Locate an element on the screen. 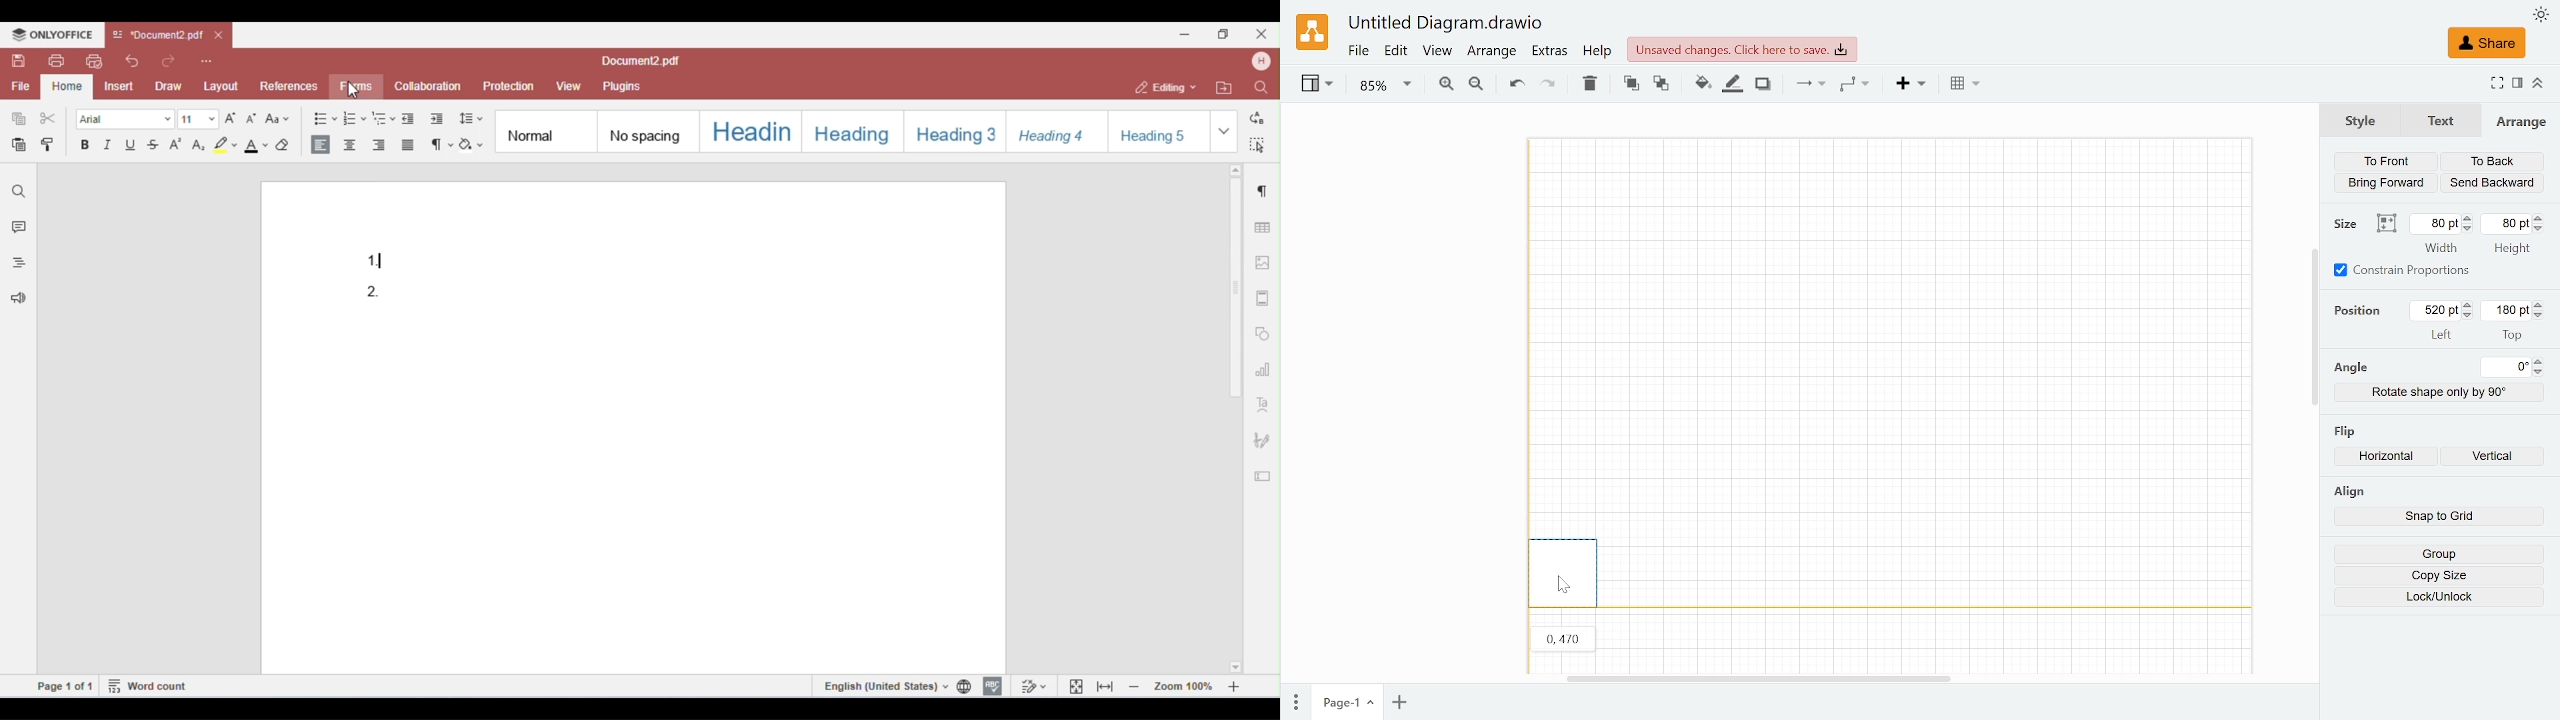 The height and width of the screenshot is (728, 2576). Zoom in is located at coordinates (1445, 86).